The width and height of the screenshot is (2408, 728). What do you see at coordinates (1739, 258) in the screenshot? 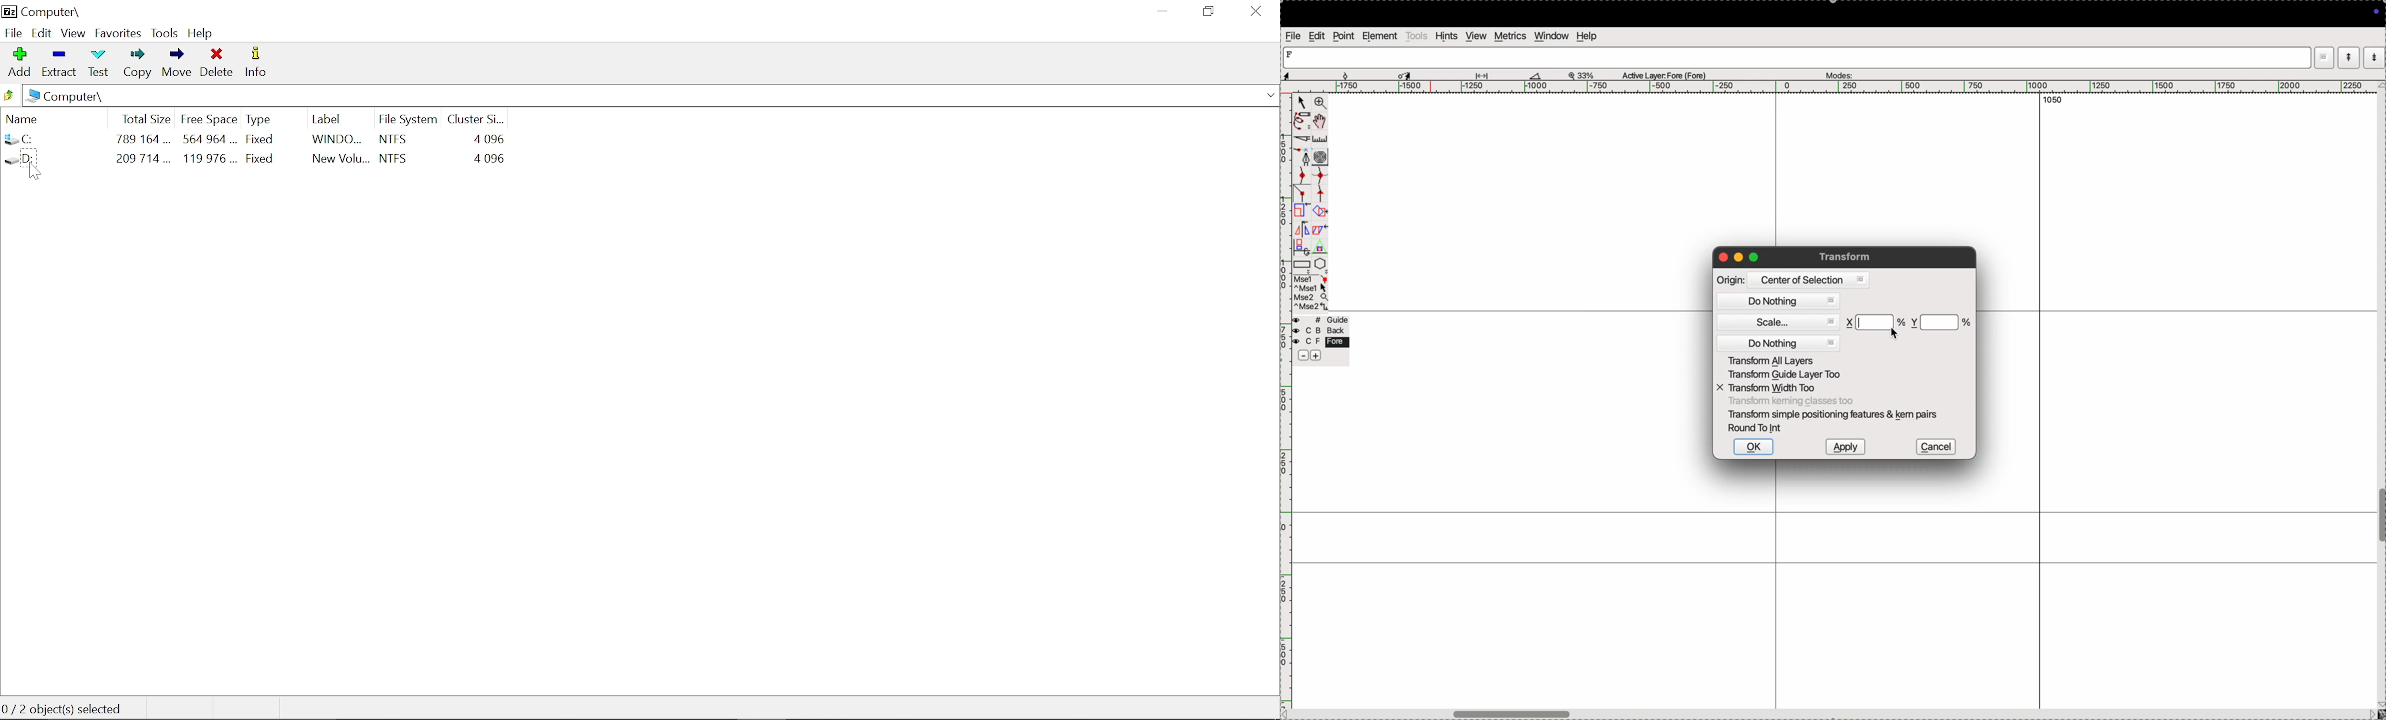
I see `minimize` at bounding box center [1739, 258].